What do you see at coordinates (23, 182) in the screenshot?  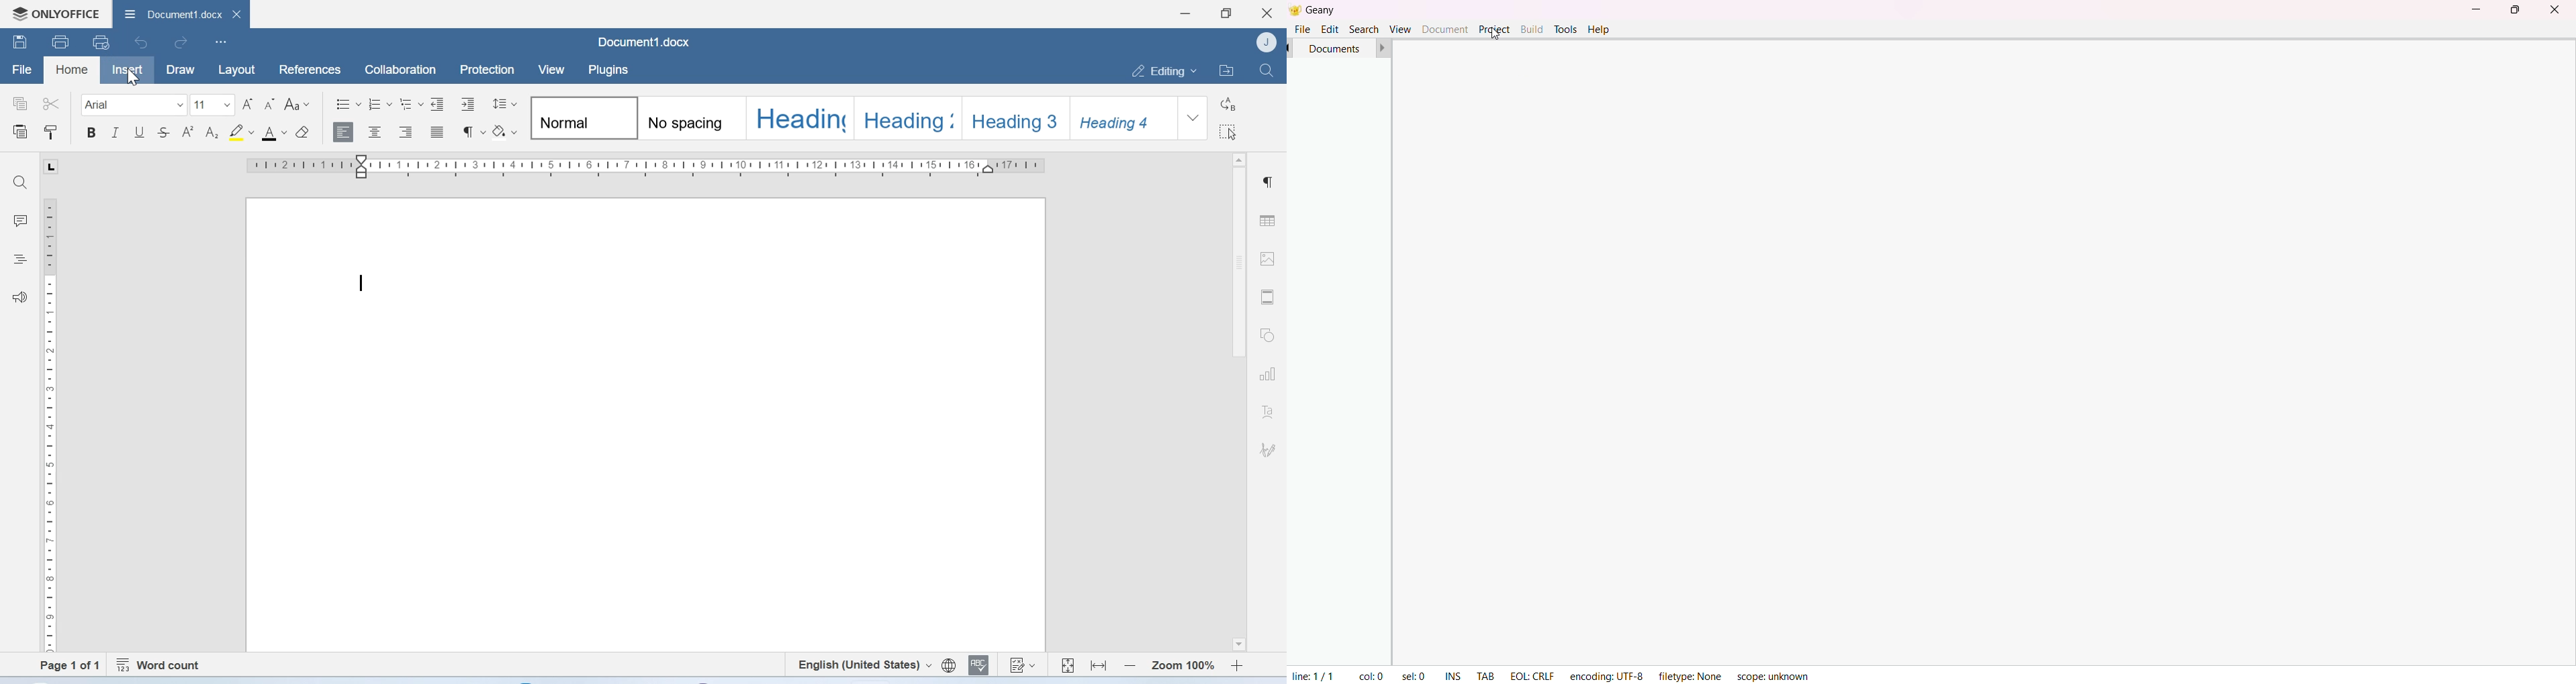 I see `Find` at bounding box center [23, 182].